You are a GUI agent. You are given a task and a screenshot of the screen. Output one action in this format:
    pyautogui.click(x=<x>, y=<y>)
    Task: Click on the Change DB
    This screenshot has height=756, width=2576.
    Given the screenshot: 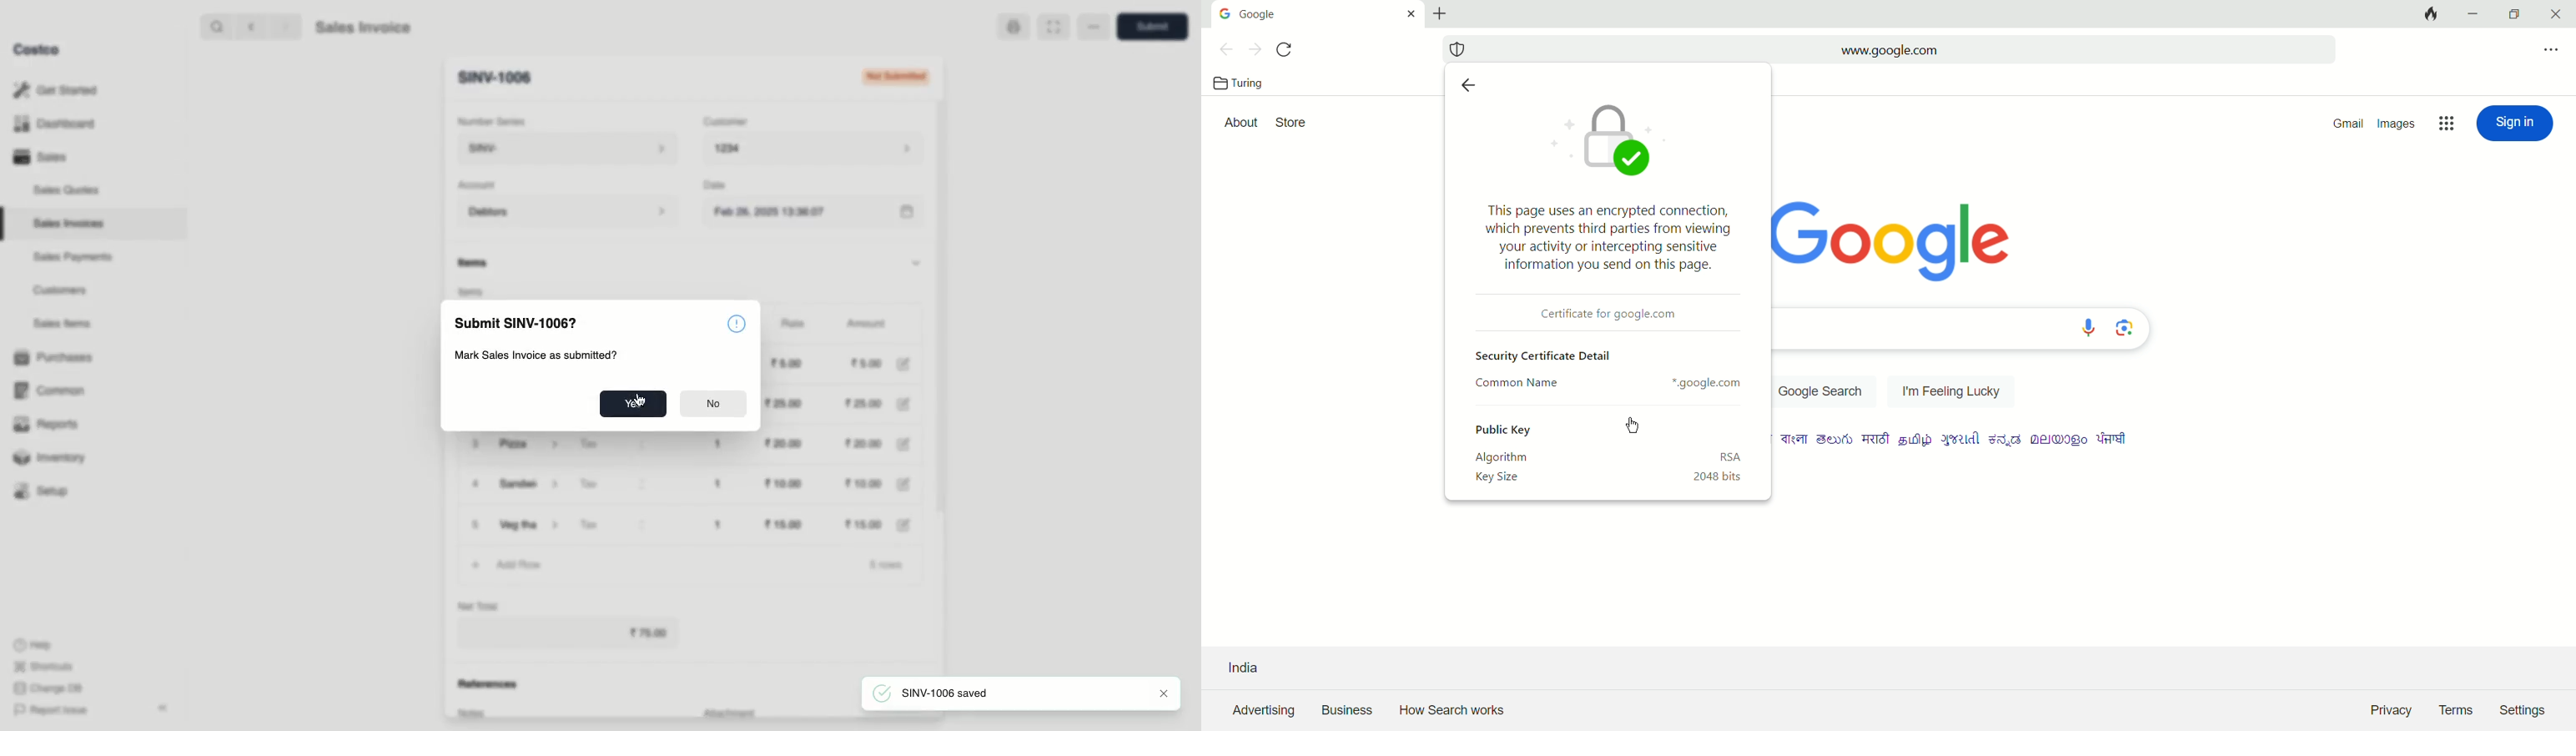 What is the action you would take?
    pyautogui.click(x=45, y=687)
    